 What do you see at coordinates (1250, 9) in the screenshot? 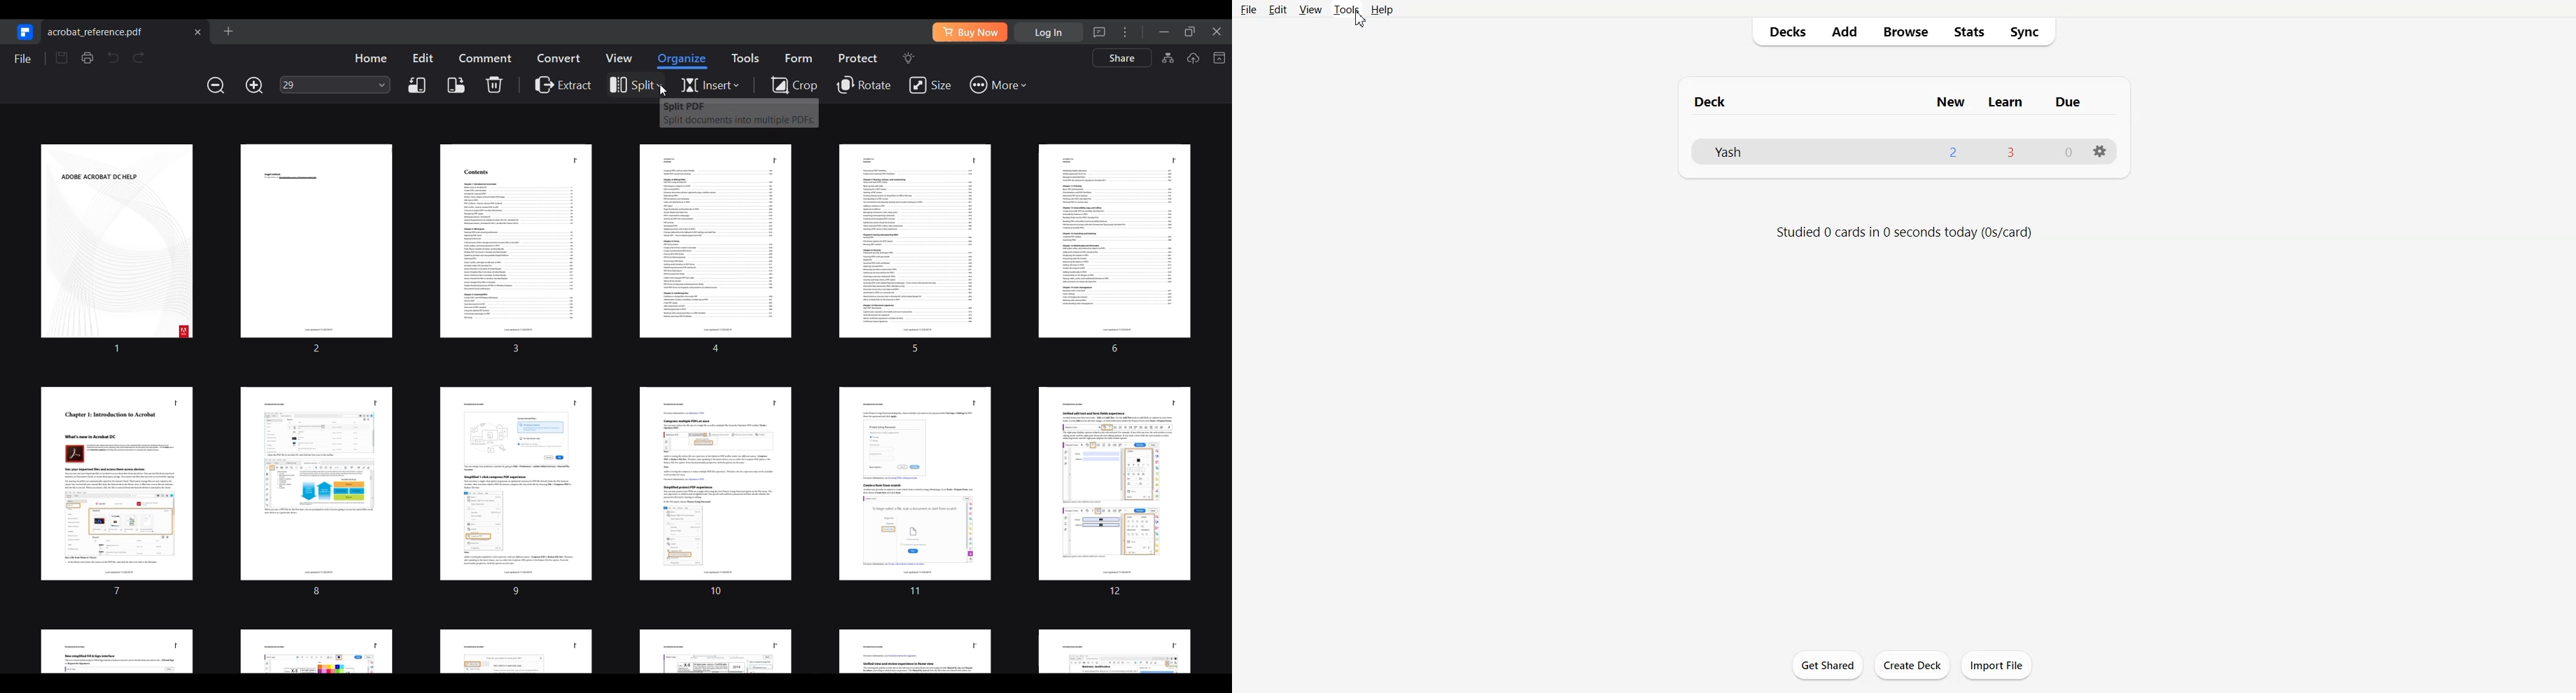
I see `File` at bounding box center [1250, 9].